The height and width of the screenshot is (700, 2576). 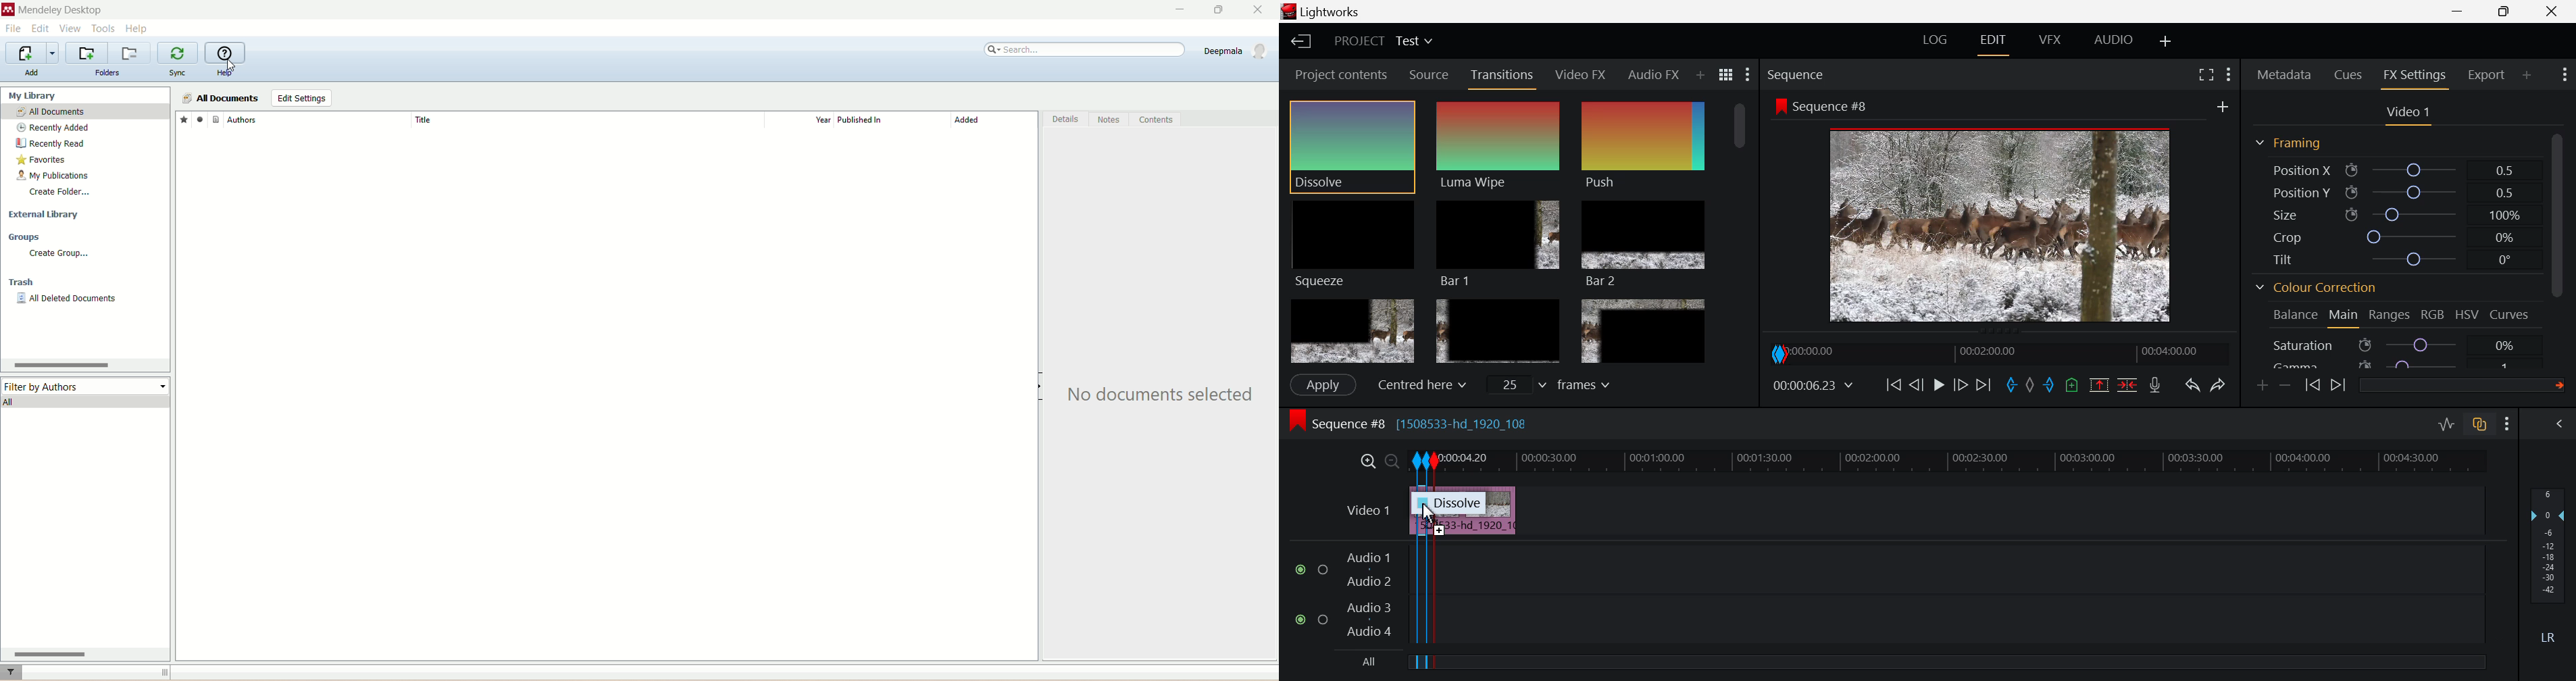 I want to click on Show settings, so click(x=2229, y=74).